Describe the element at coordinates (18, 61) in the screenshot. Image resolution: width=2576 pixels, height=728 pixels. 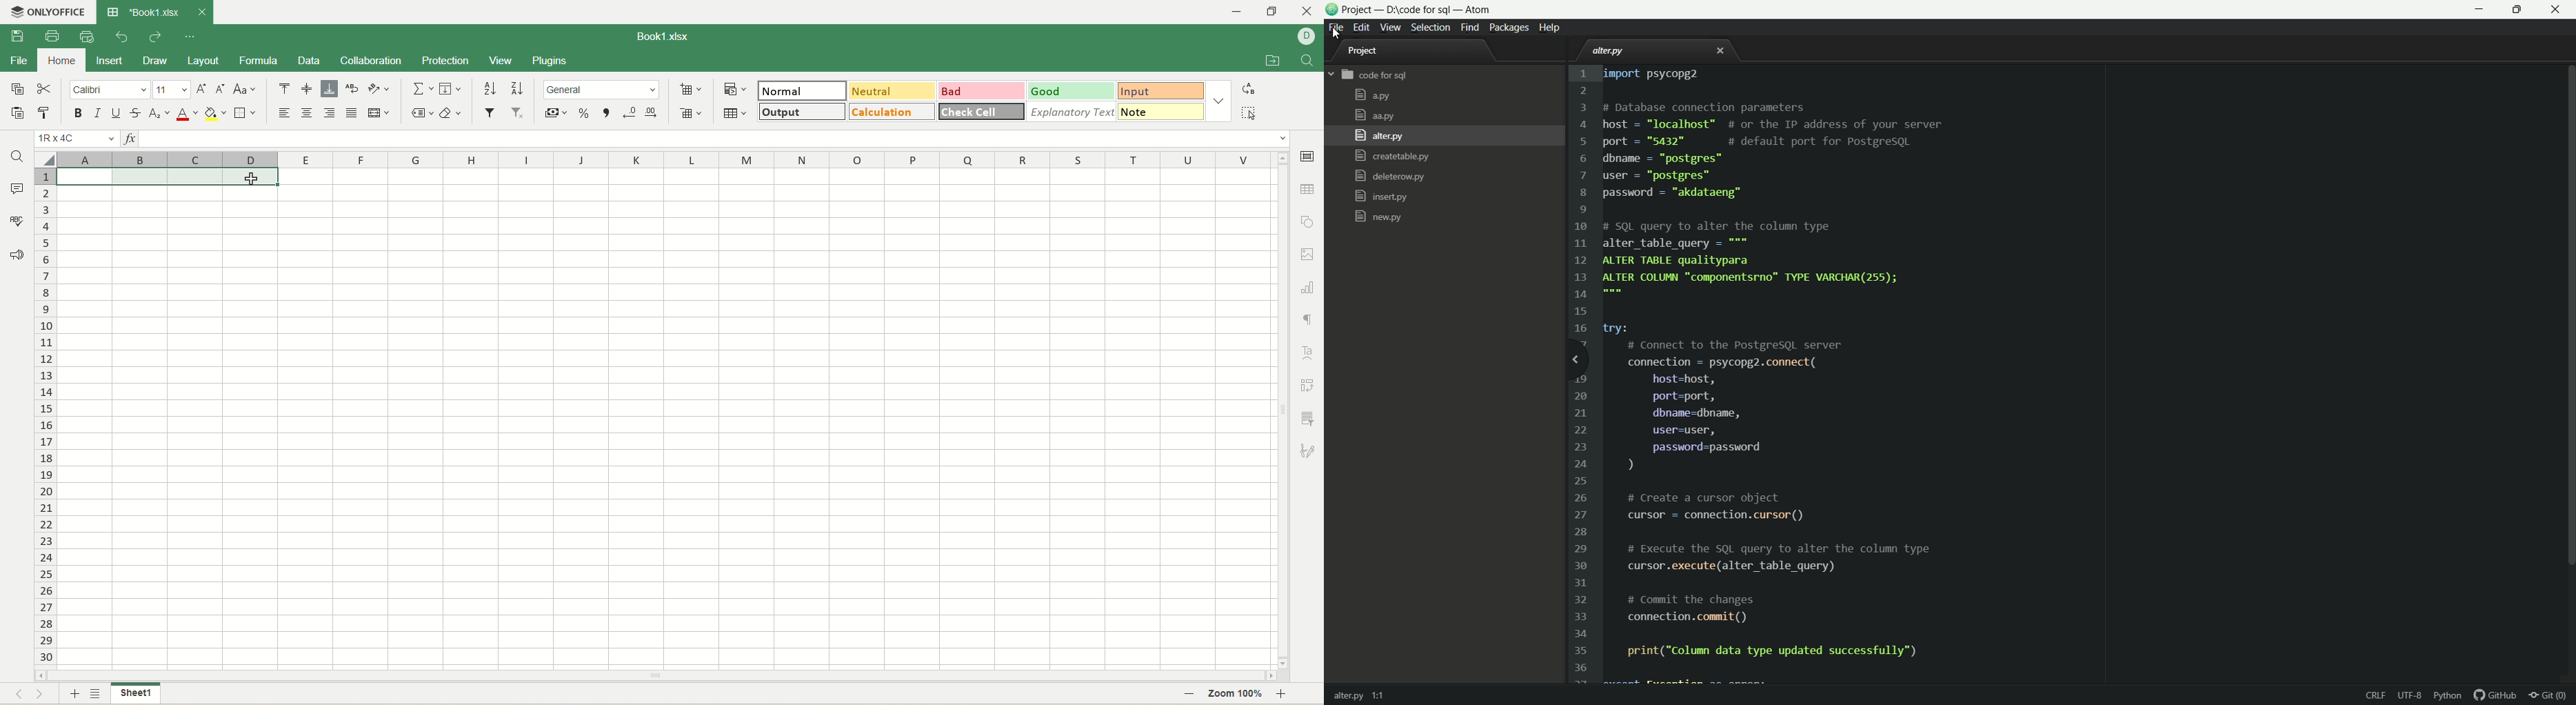
I see `file` at that location.